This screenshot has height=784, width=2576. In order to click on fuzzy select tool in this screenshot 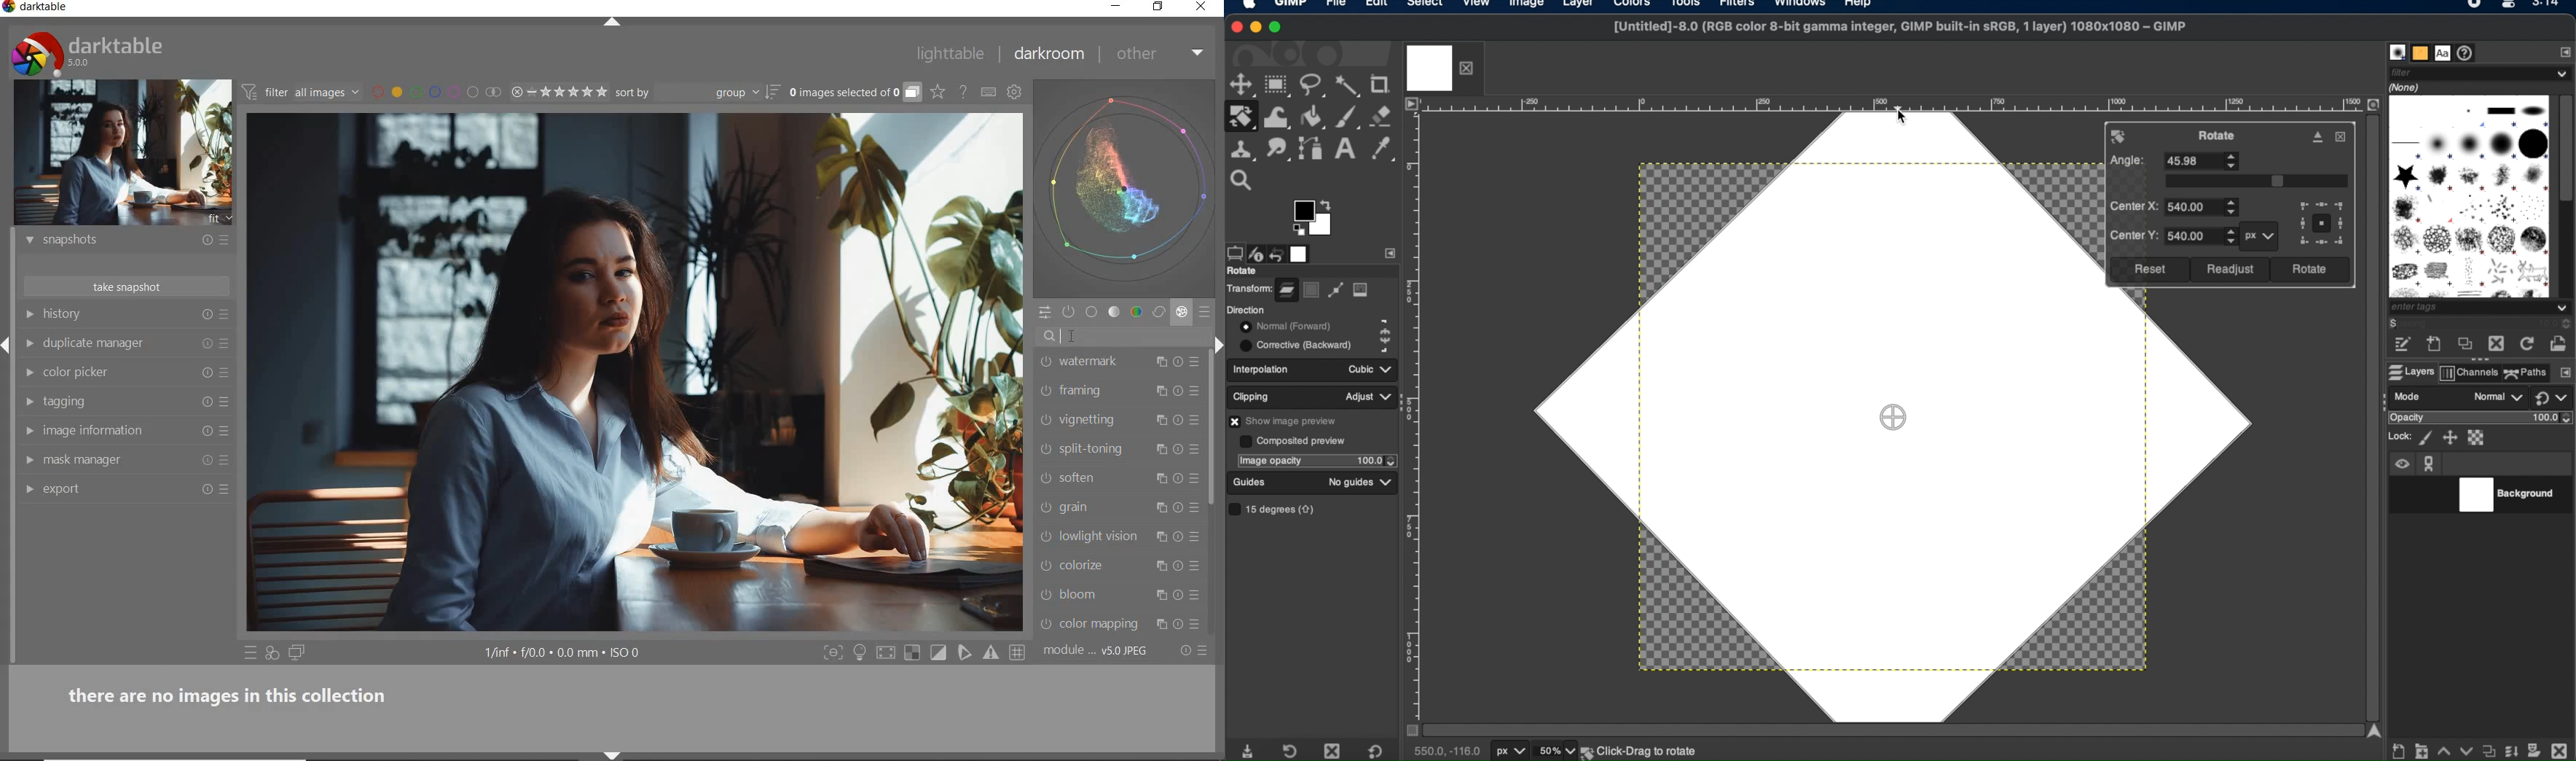, I will do `click(1349, 87)`.